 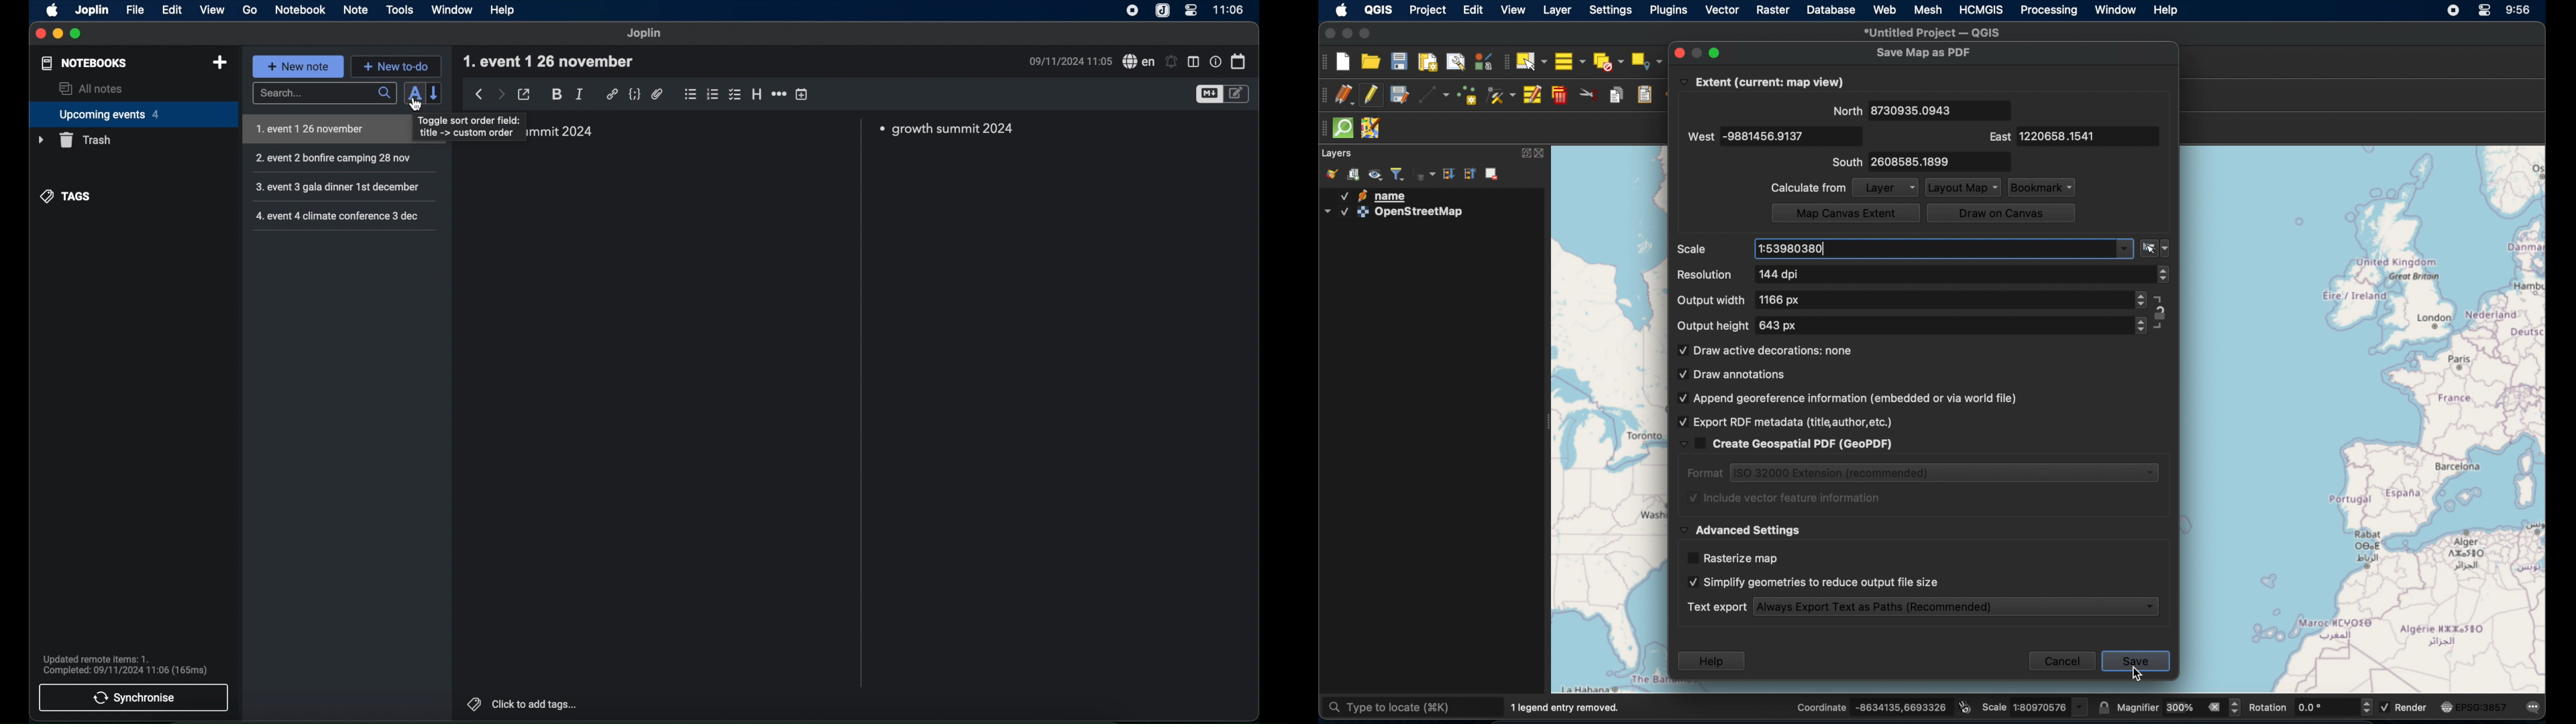 What do you see at coordinates (690, 95) in the screenshot?
I see `bulleted list ` at bounding box center [690, 95].